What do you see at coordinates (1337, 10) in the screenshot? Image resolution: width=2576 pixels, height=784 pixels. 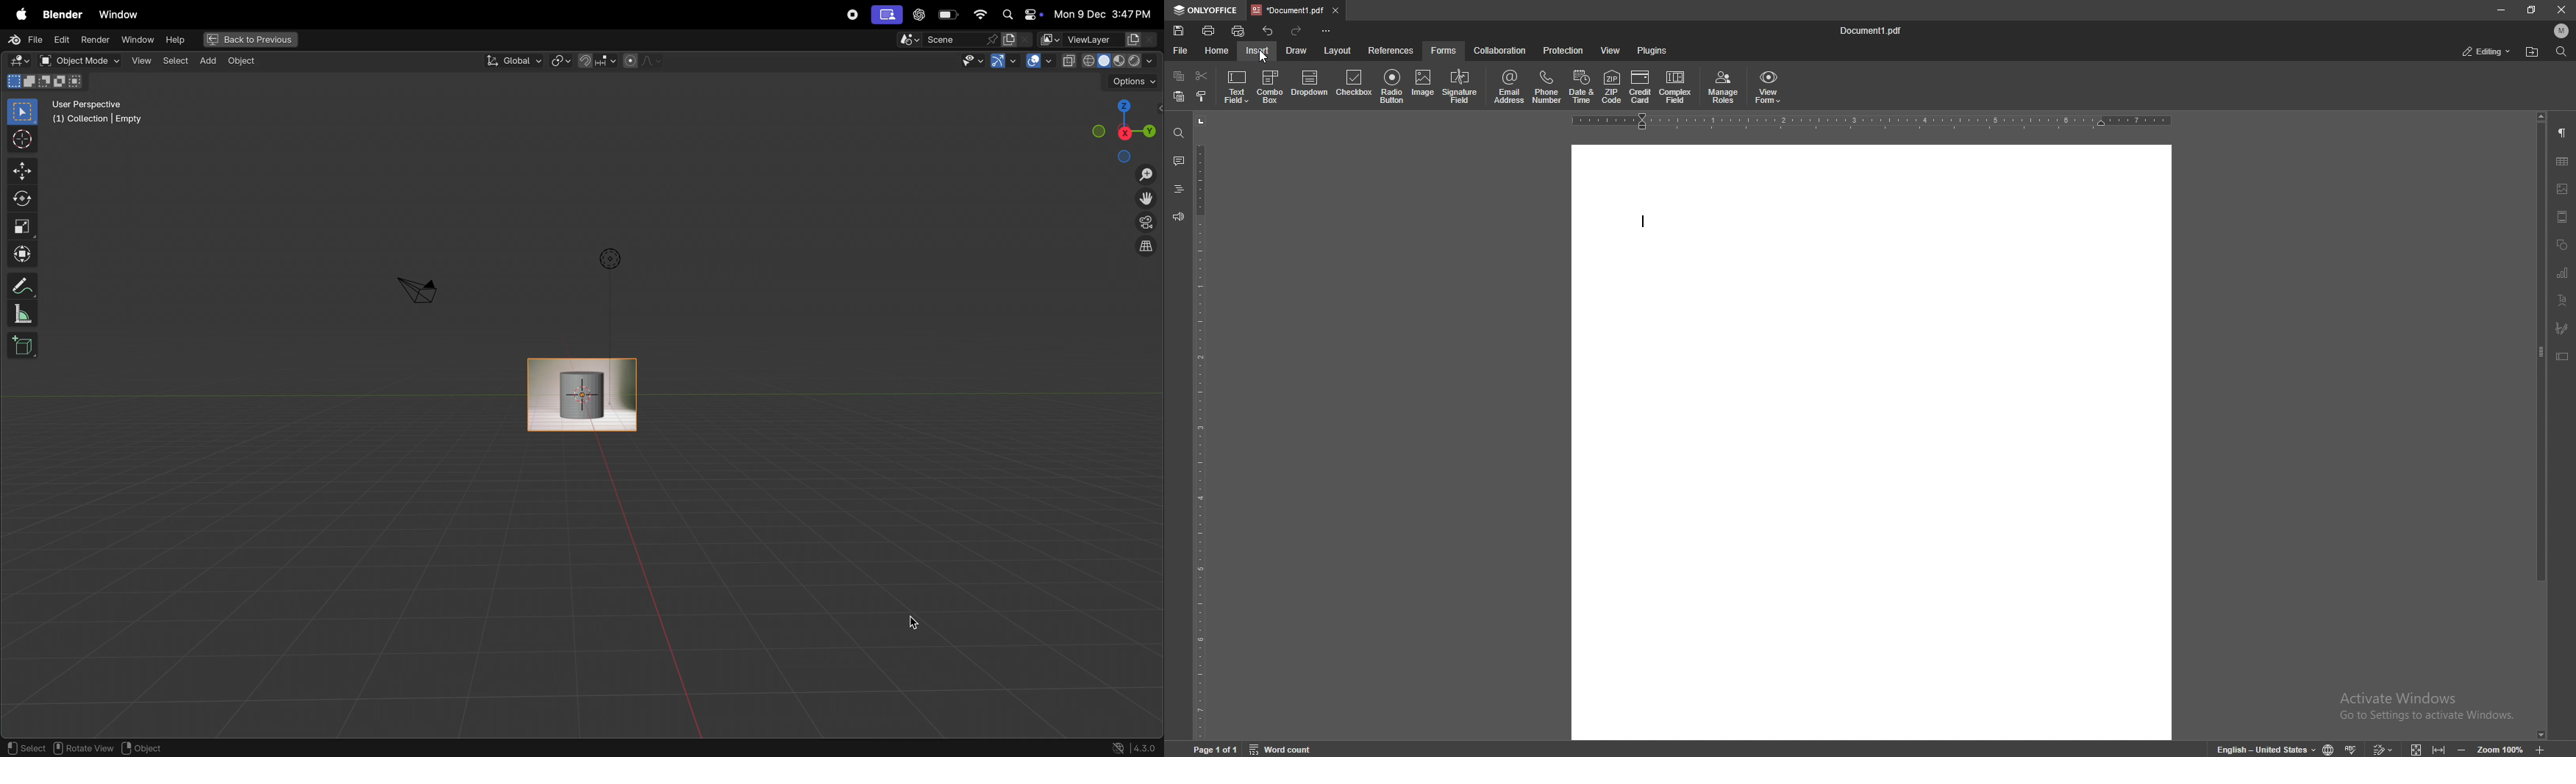 I see `close tab` at bounding box center [1337, 10].